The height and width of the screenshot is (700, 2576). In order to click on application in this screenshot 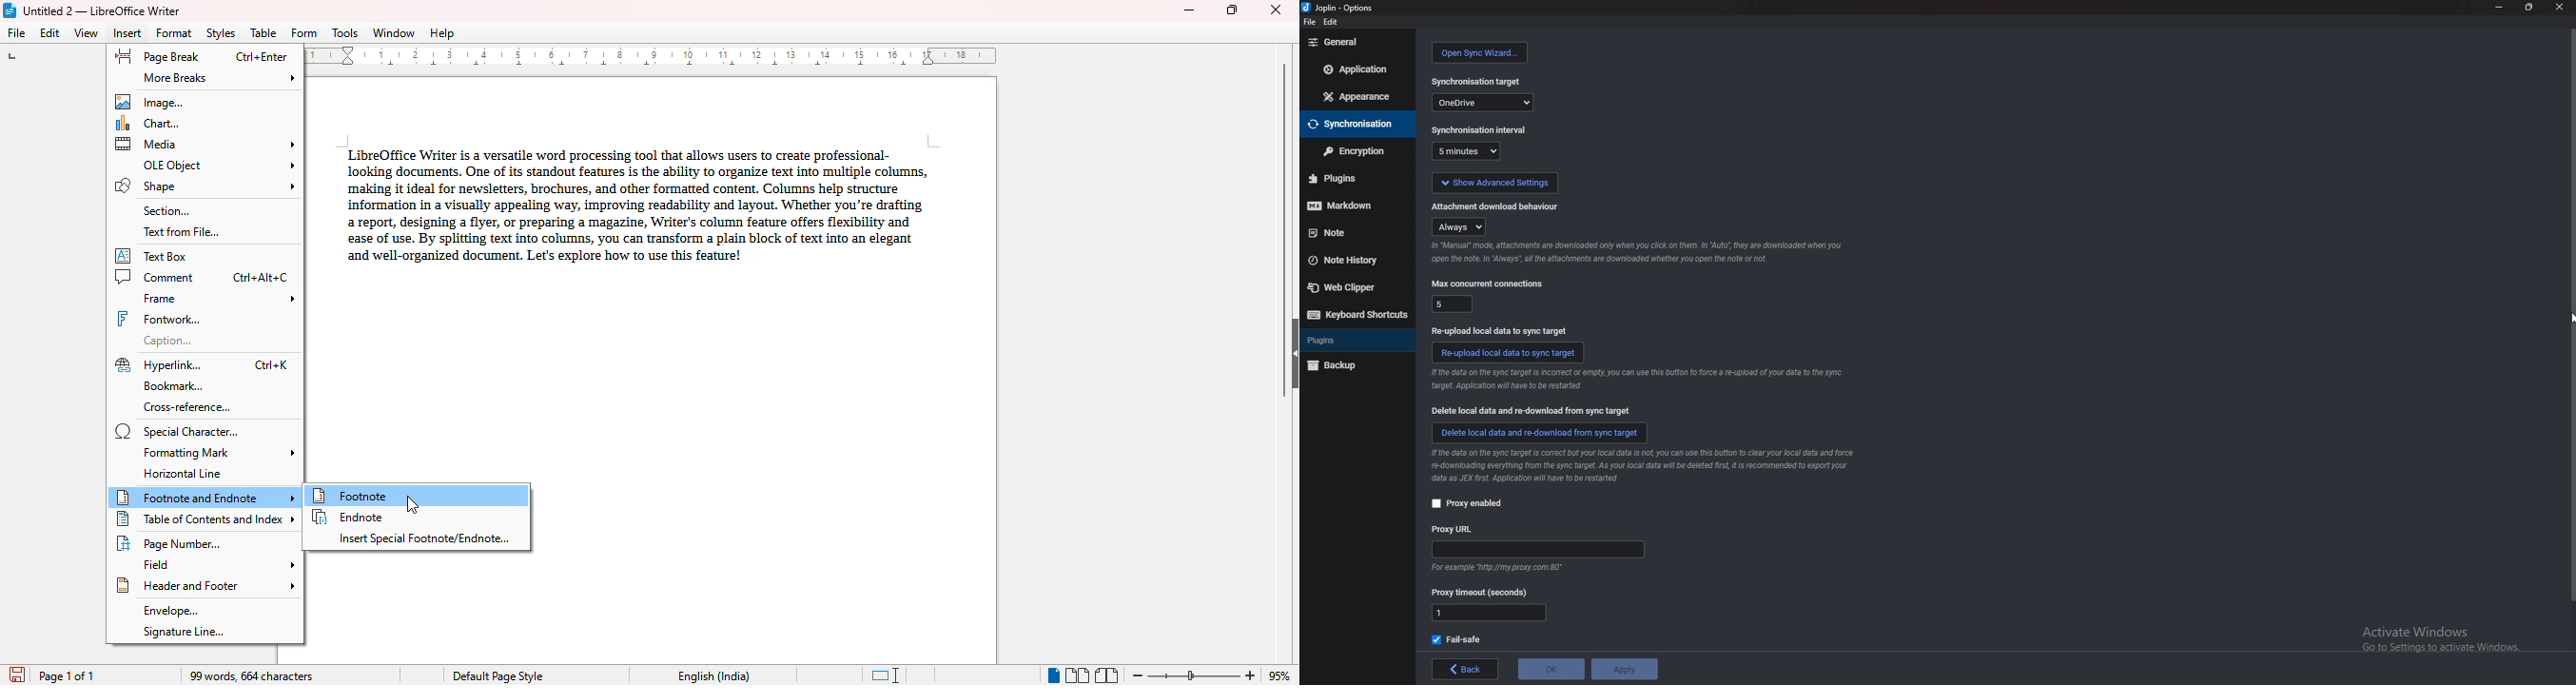, I will do `click(1357, 70)`.